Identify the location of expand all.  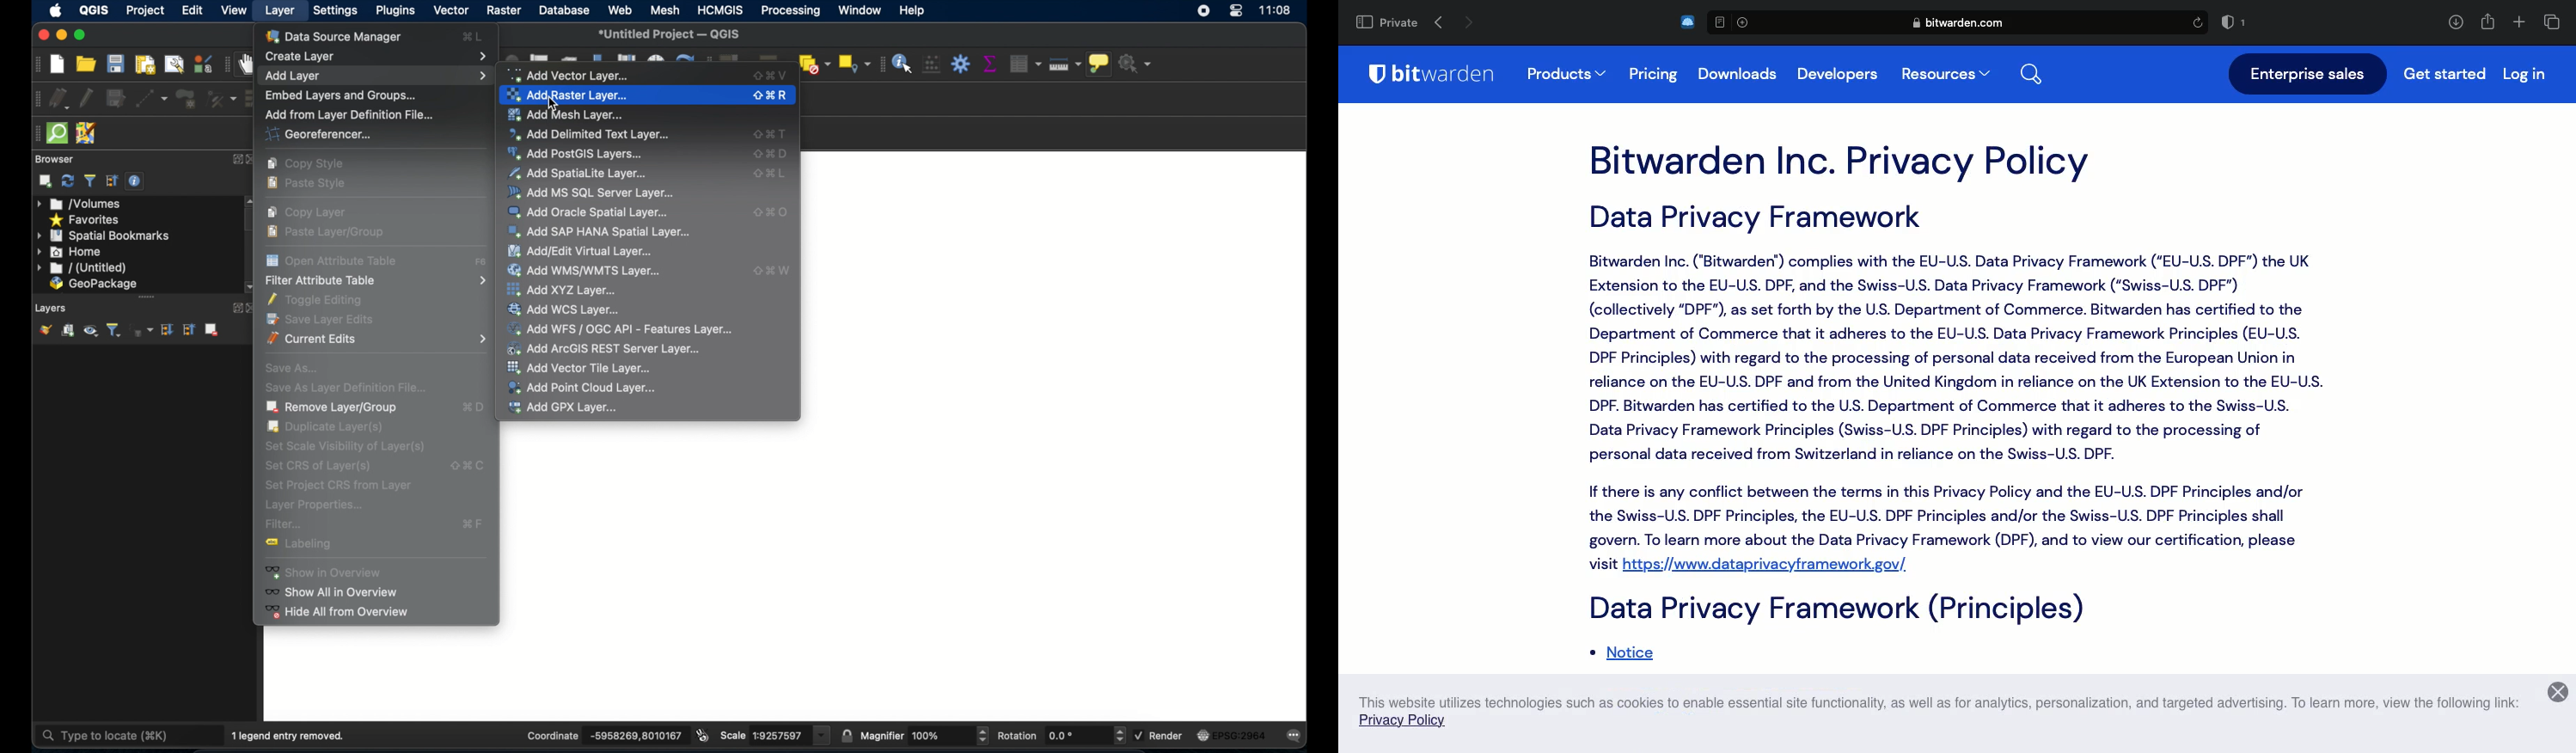
(168, 330).